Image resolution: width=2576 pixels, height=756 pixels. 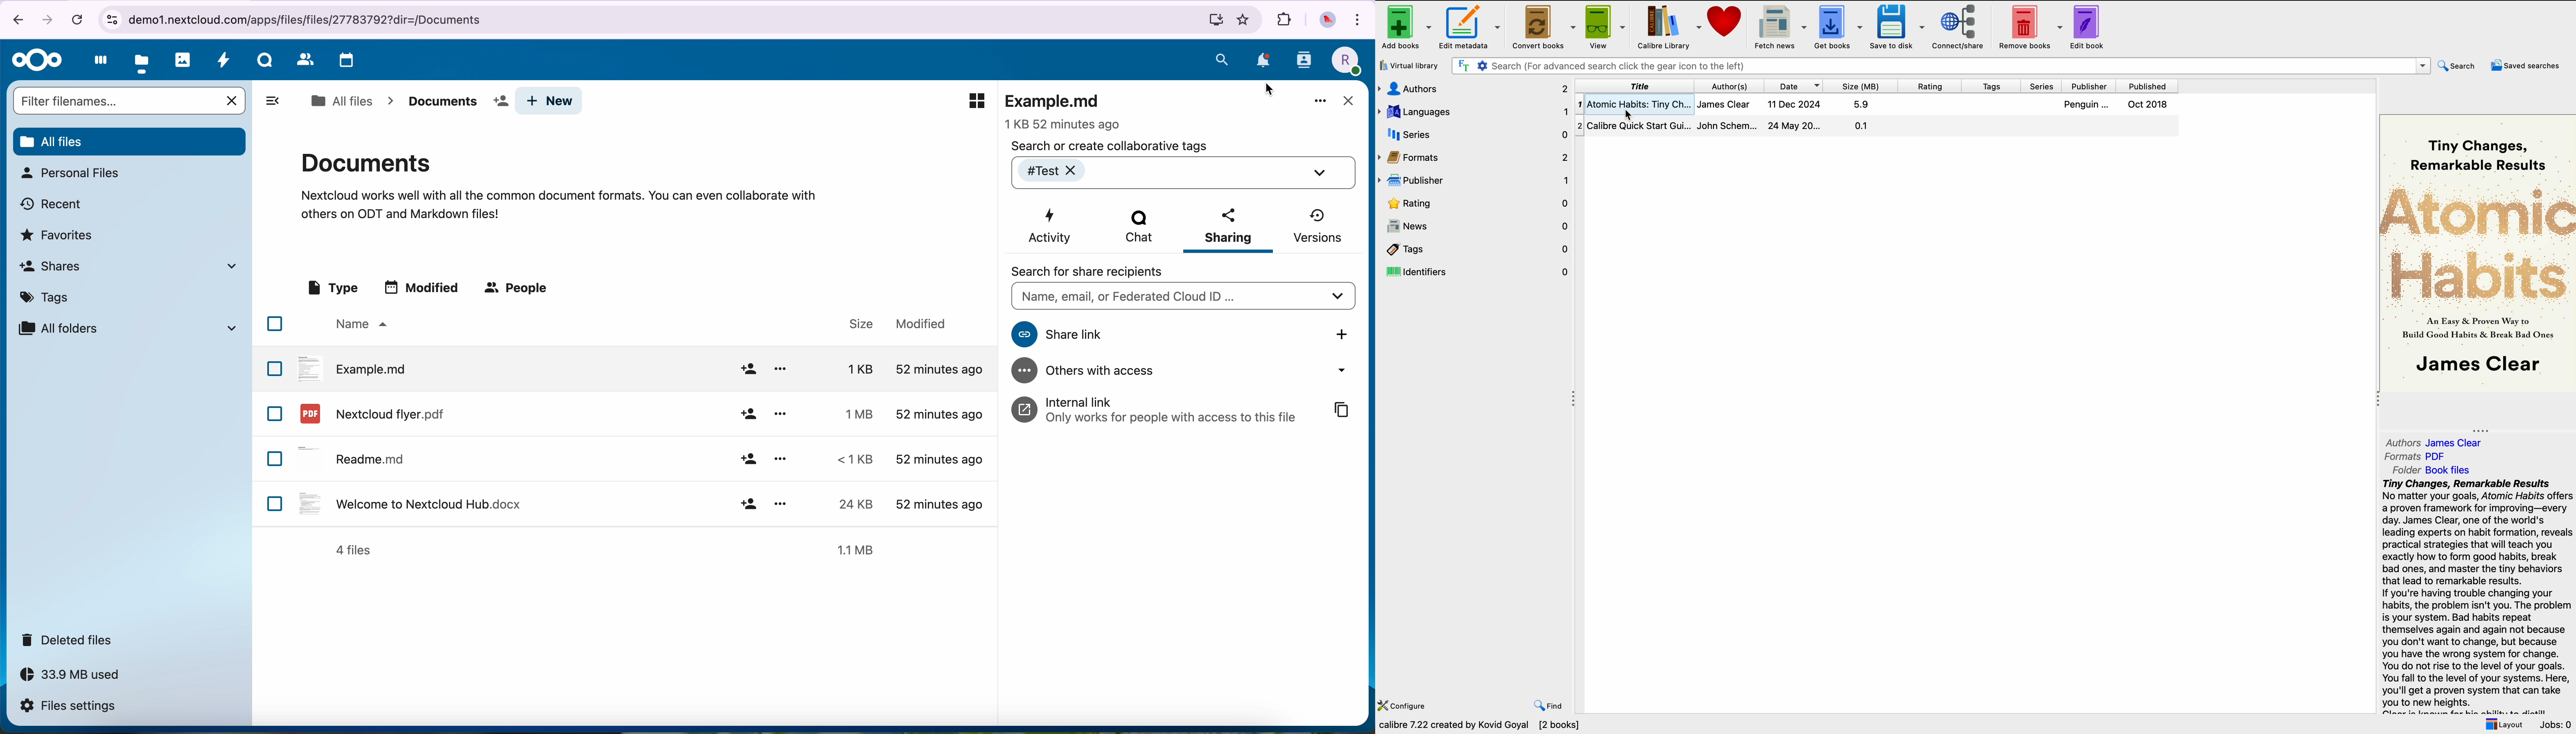 I want to click on size, so click(x=855, y=324).